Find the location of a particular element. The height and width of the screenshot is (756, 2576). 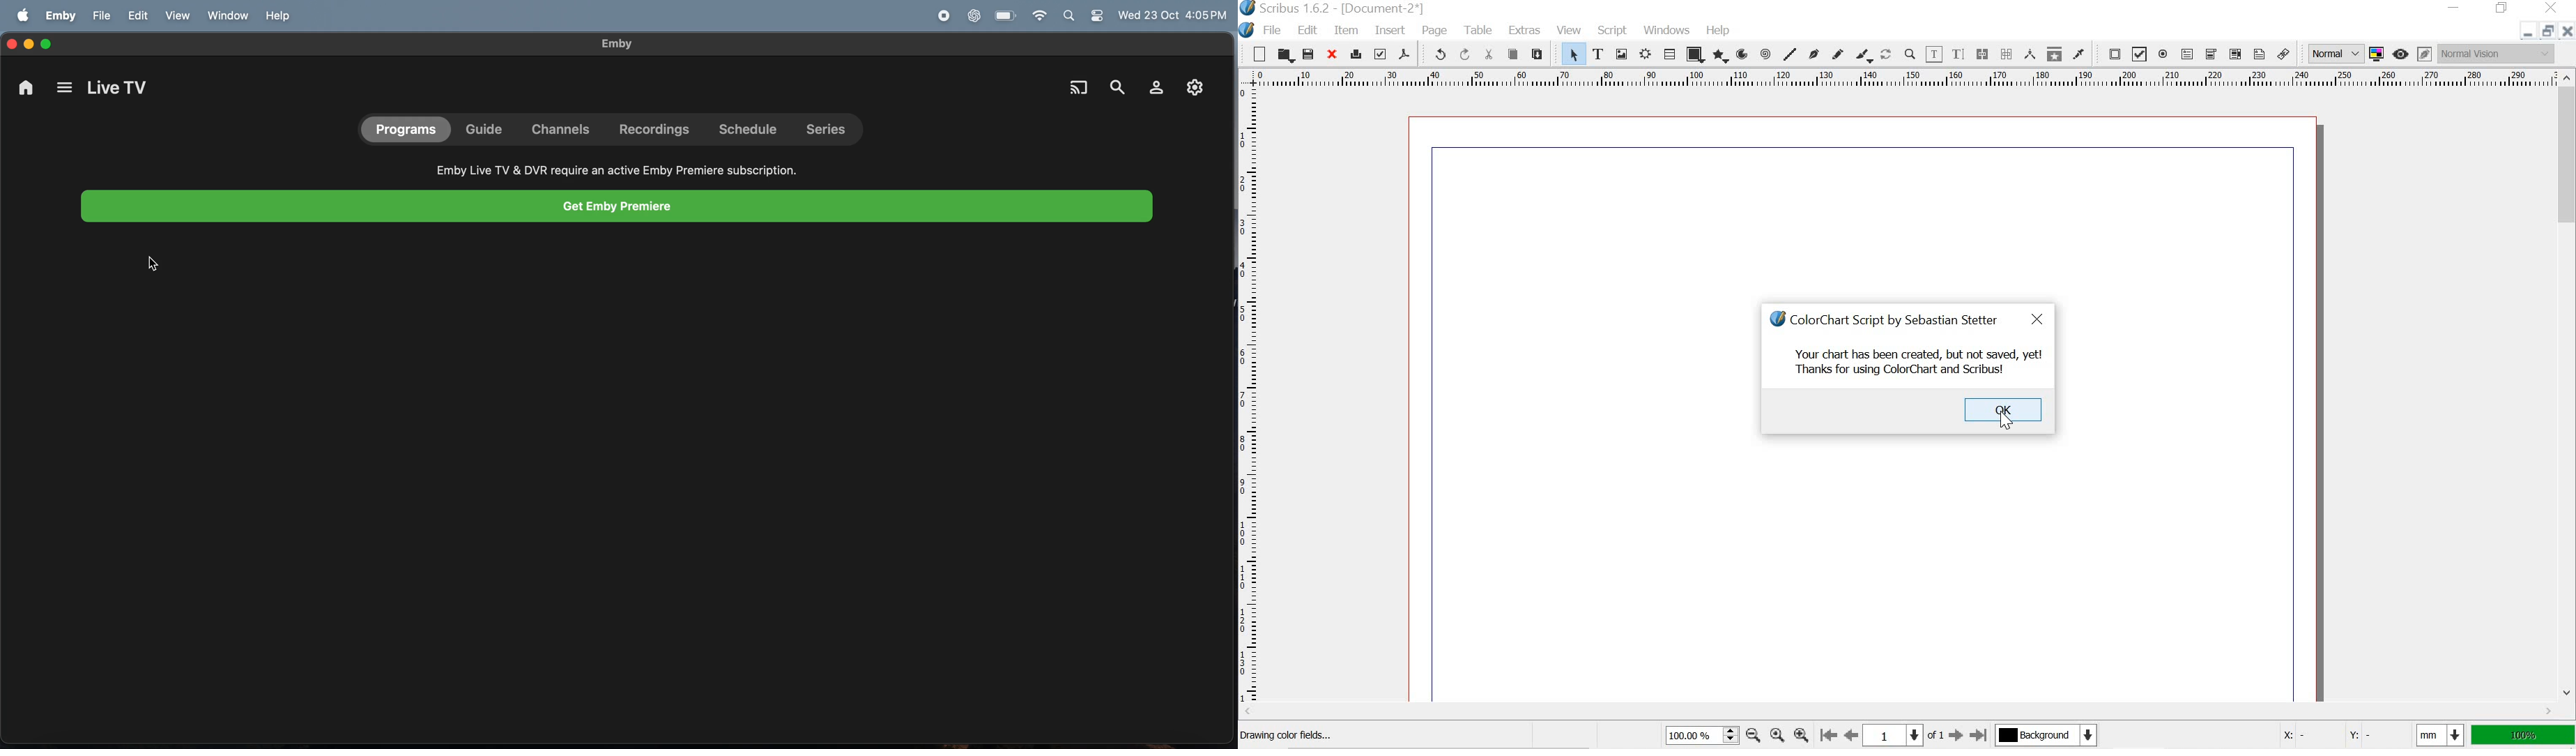

current unit is located at coordinates (2437, 735).